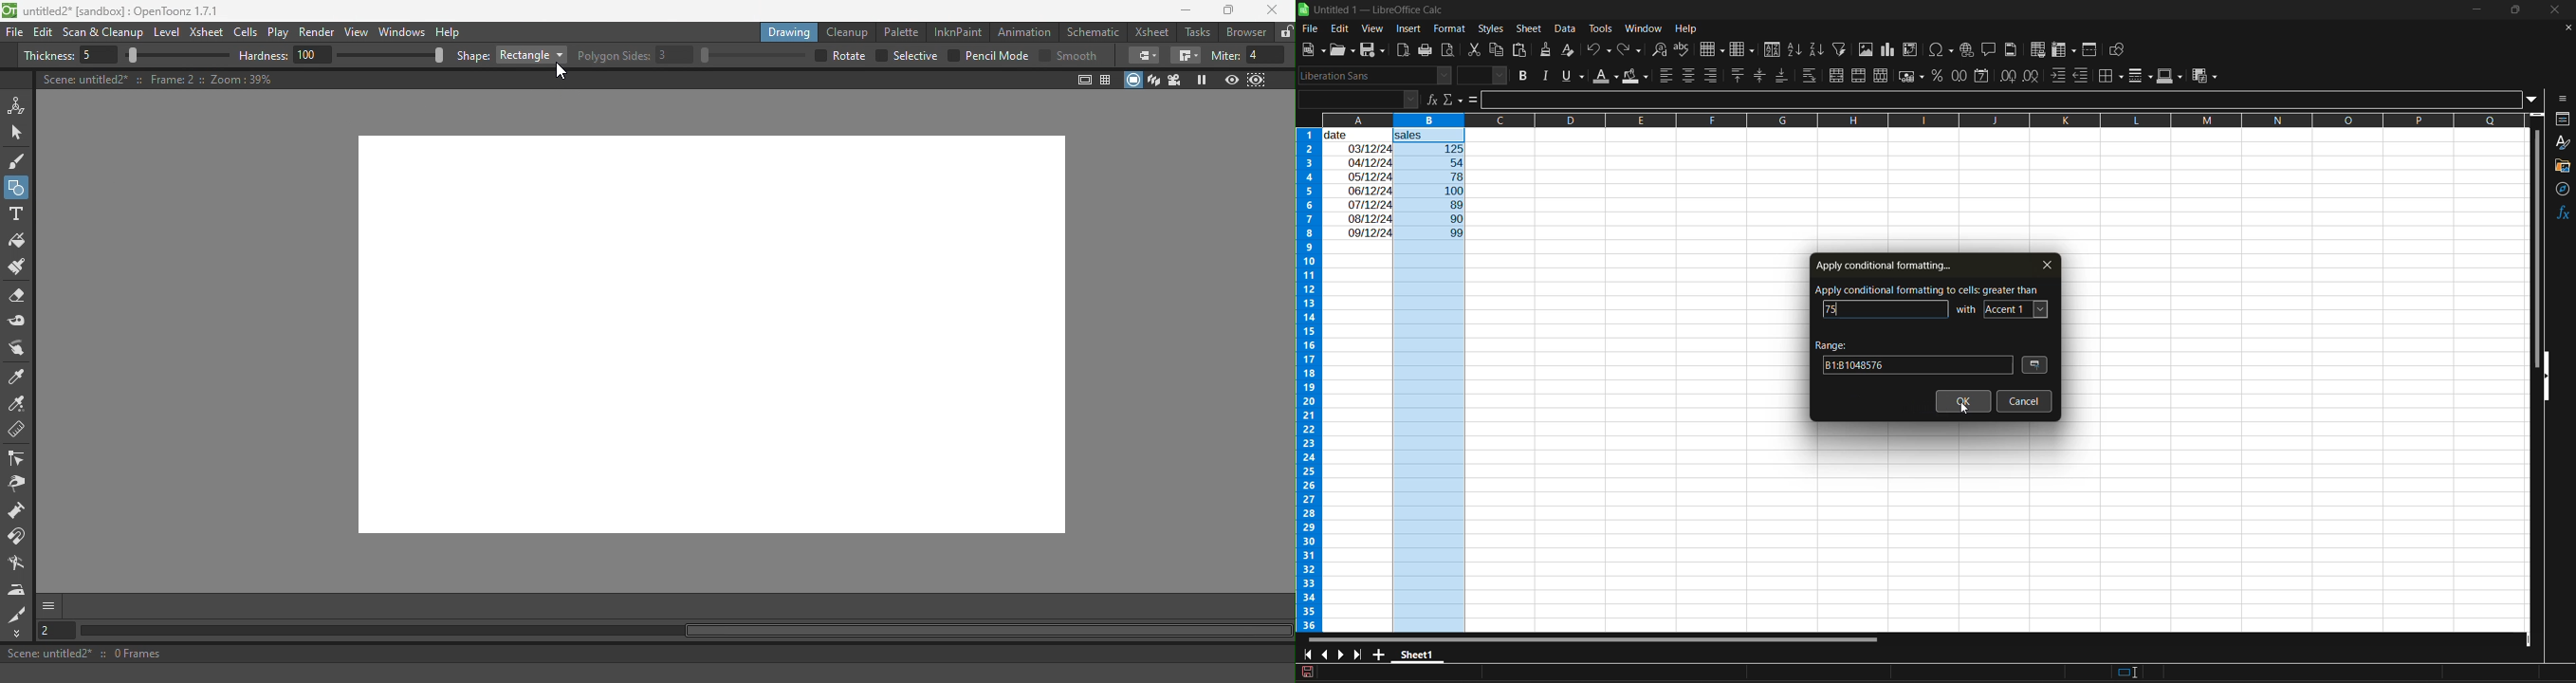 Image resolution: width=2576 pixels, height=700 pixels. What do you see at coordinates (1307, 655) in the screenshot?
I see `scroll to first sheet` at bounding box center [1307, 655].